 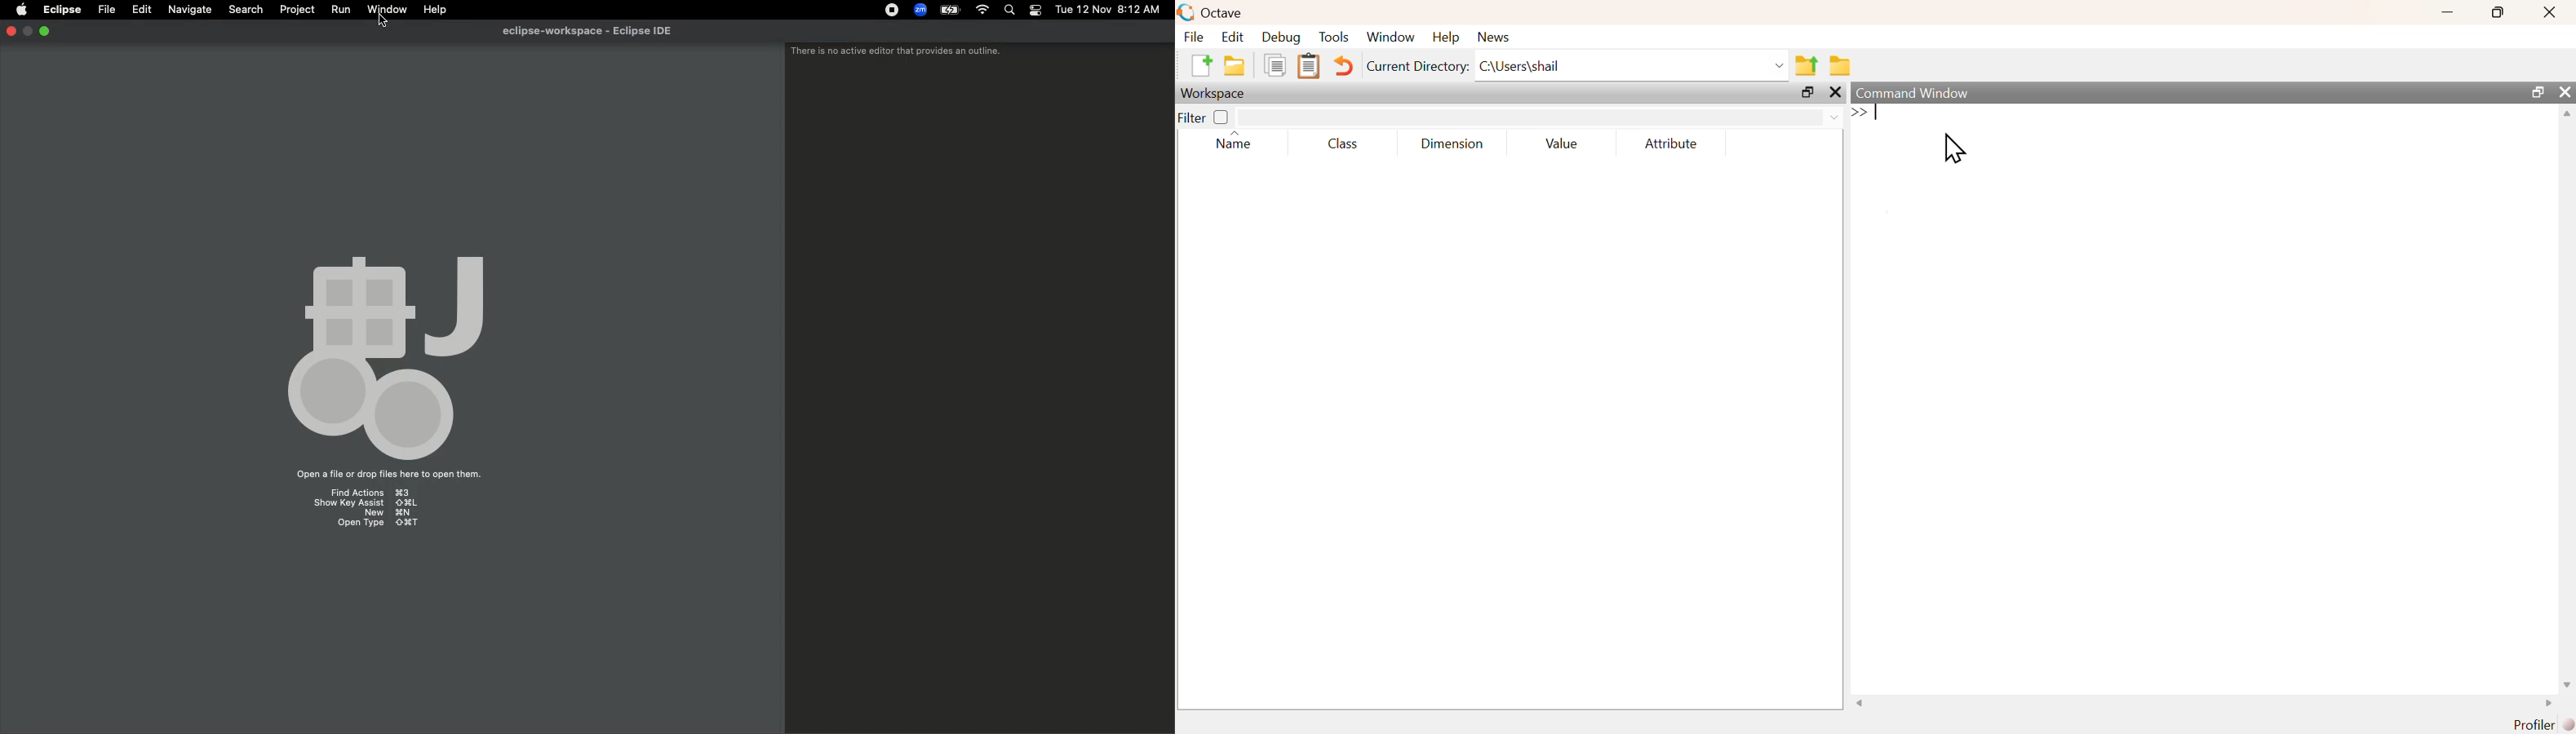 I want to click on close, so click(x=11, y=33).